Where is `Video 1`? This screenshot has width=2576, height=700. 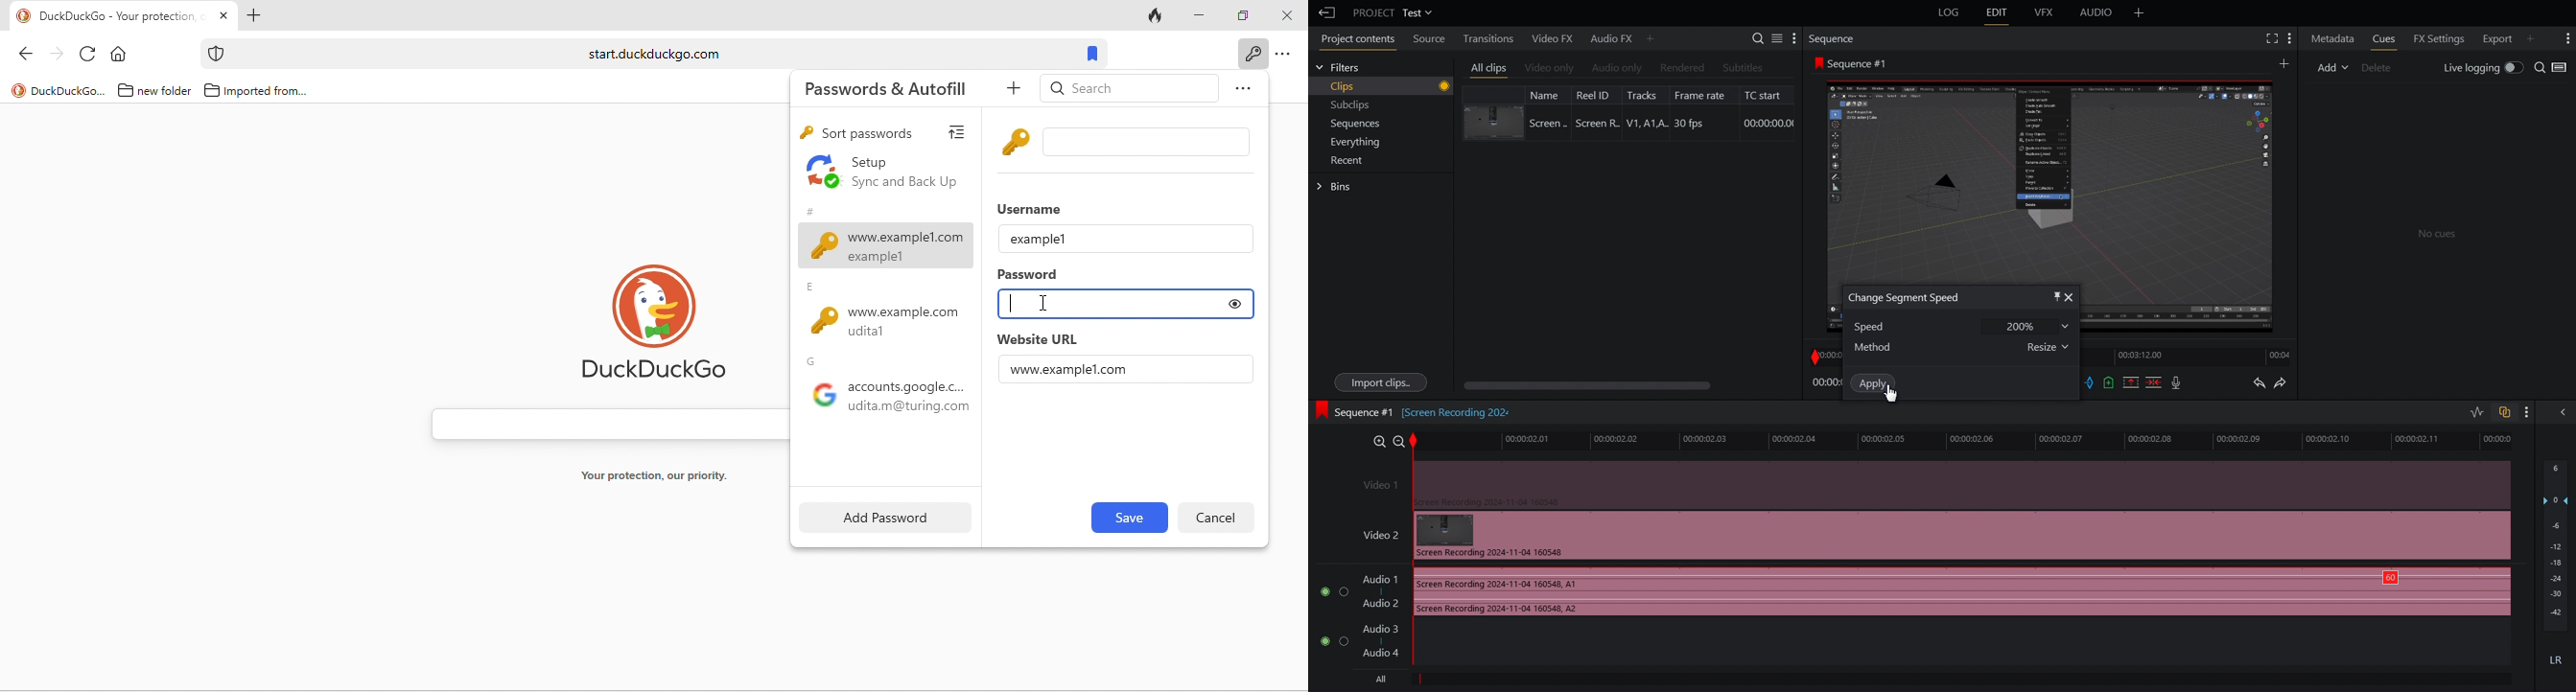
Video 1 is located at coordinates (1931, 483).